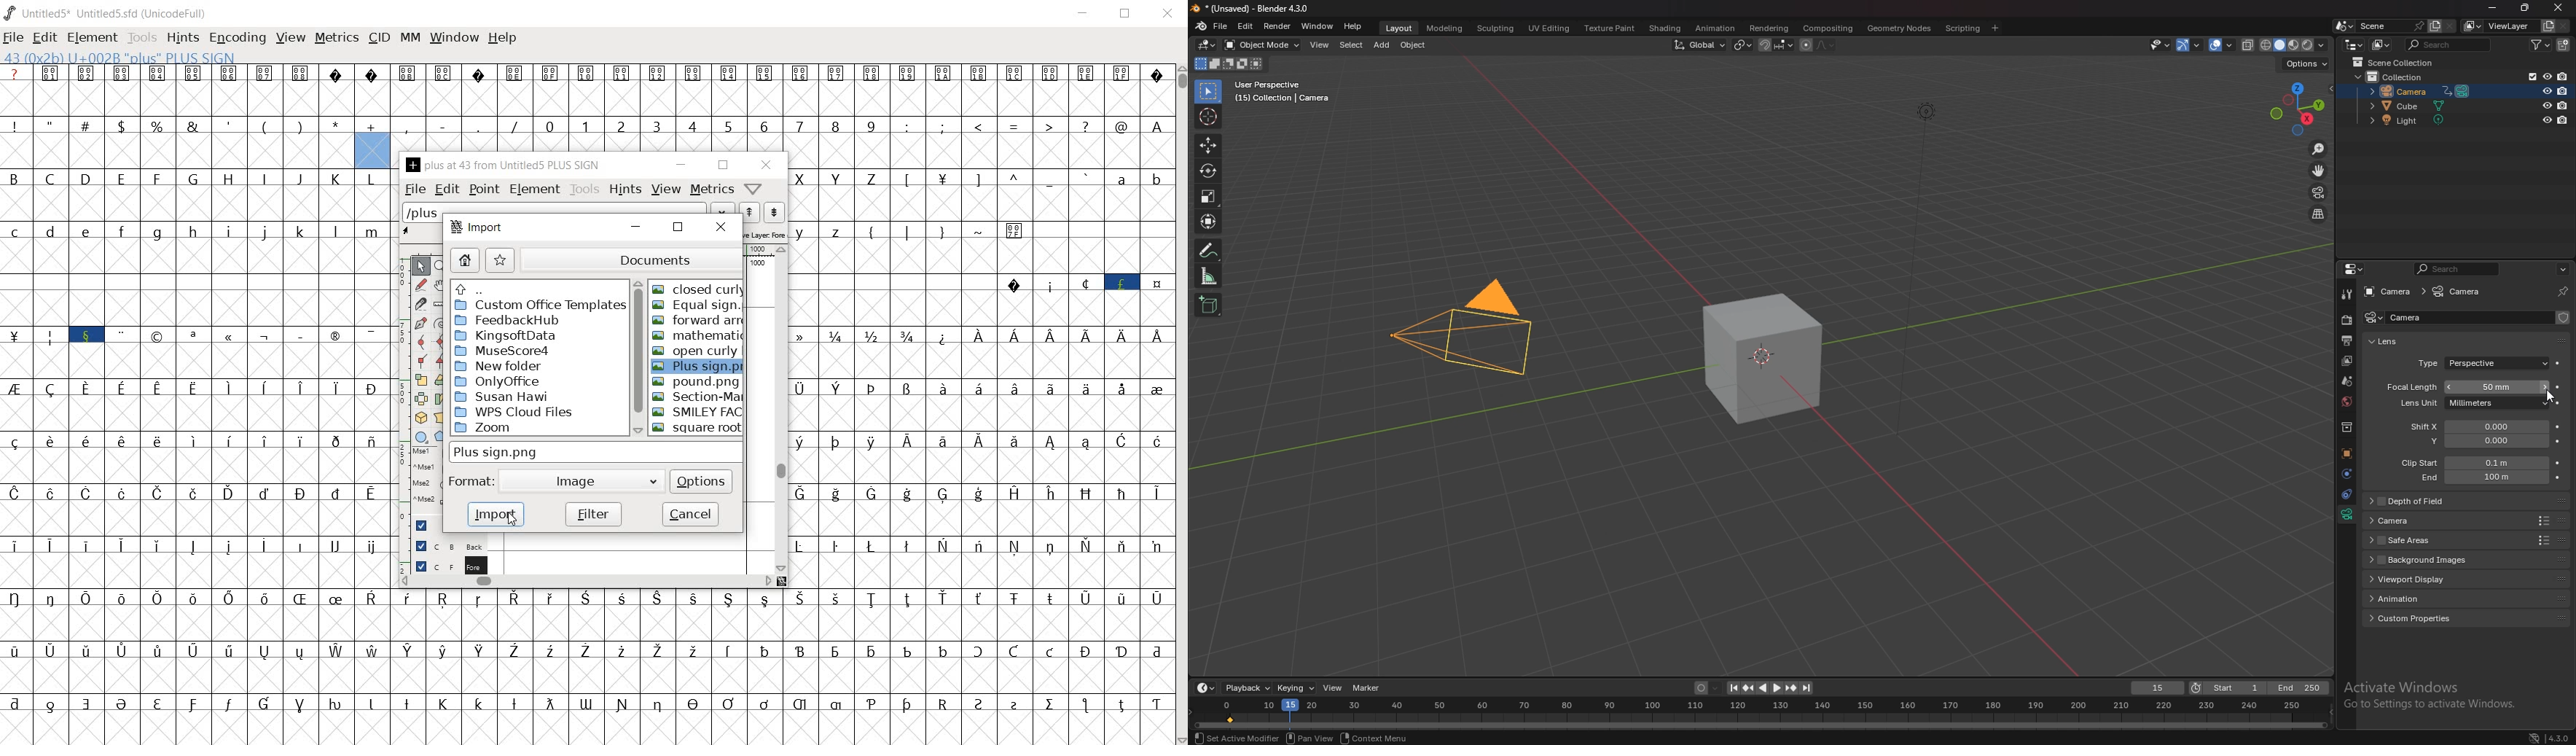 The image size is (2576, 756). I want to click on MATHEMATIC, so click(698, 335).